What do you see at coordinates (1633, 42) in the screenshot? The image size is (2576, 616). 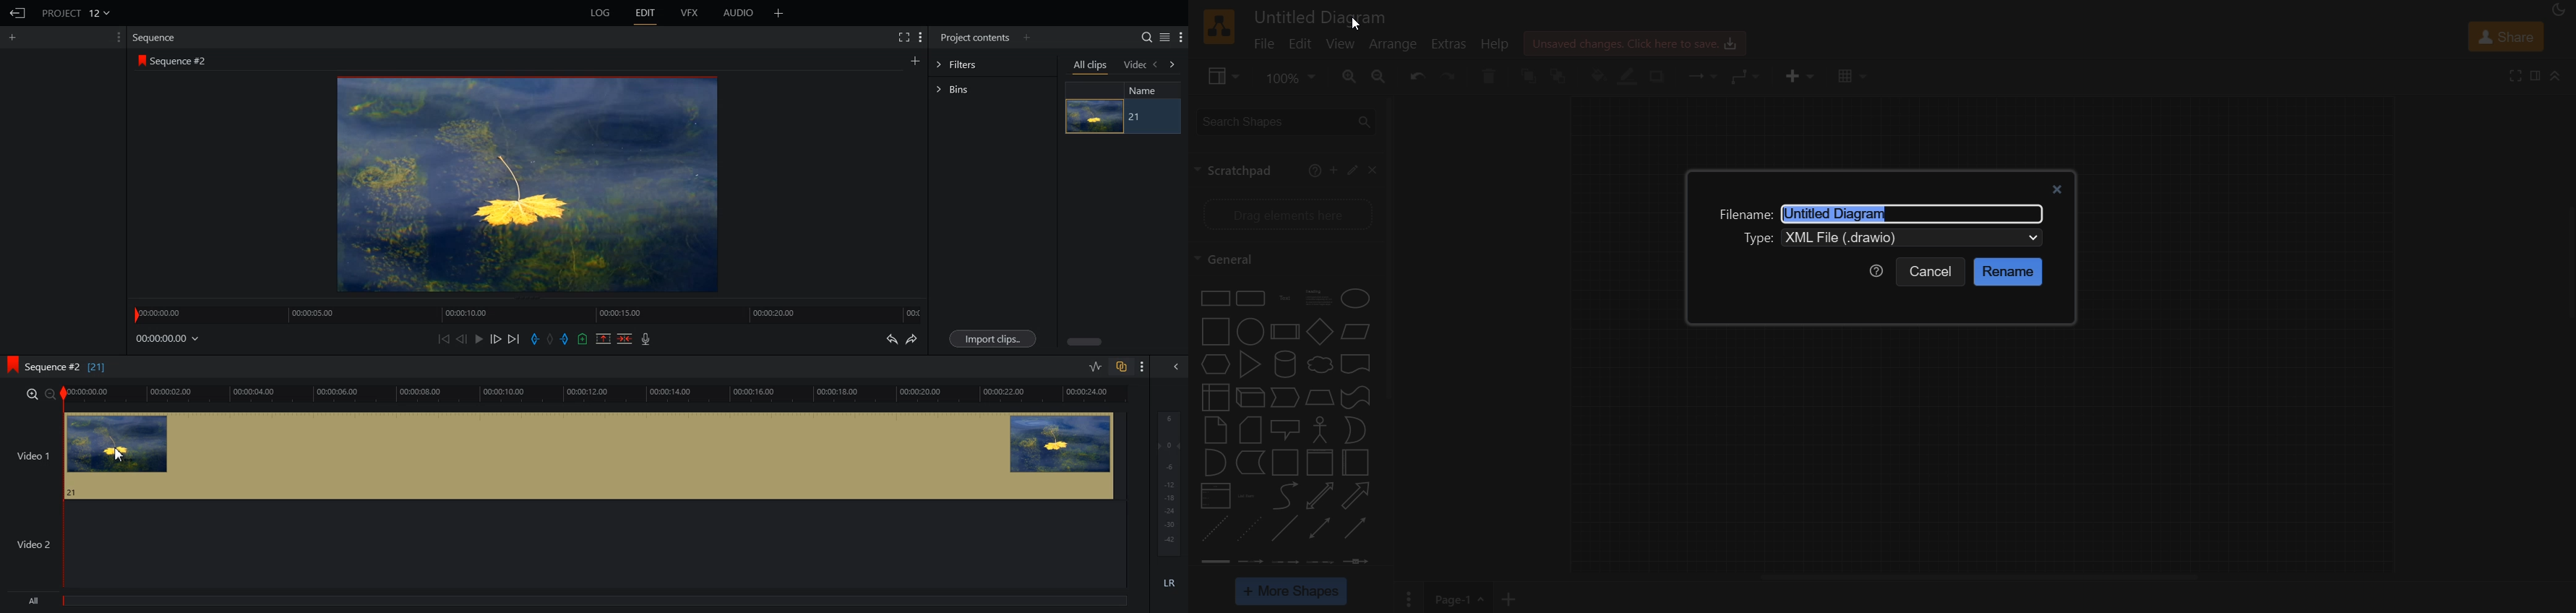 I see `click here to save.` at bounding box center [1633, 42].